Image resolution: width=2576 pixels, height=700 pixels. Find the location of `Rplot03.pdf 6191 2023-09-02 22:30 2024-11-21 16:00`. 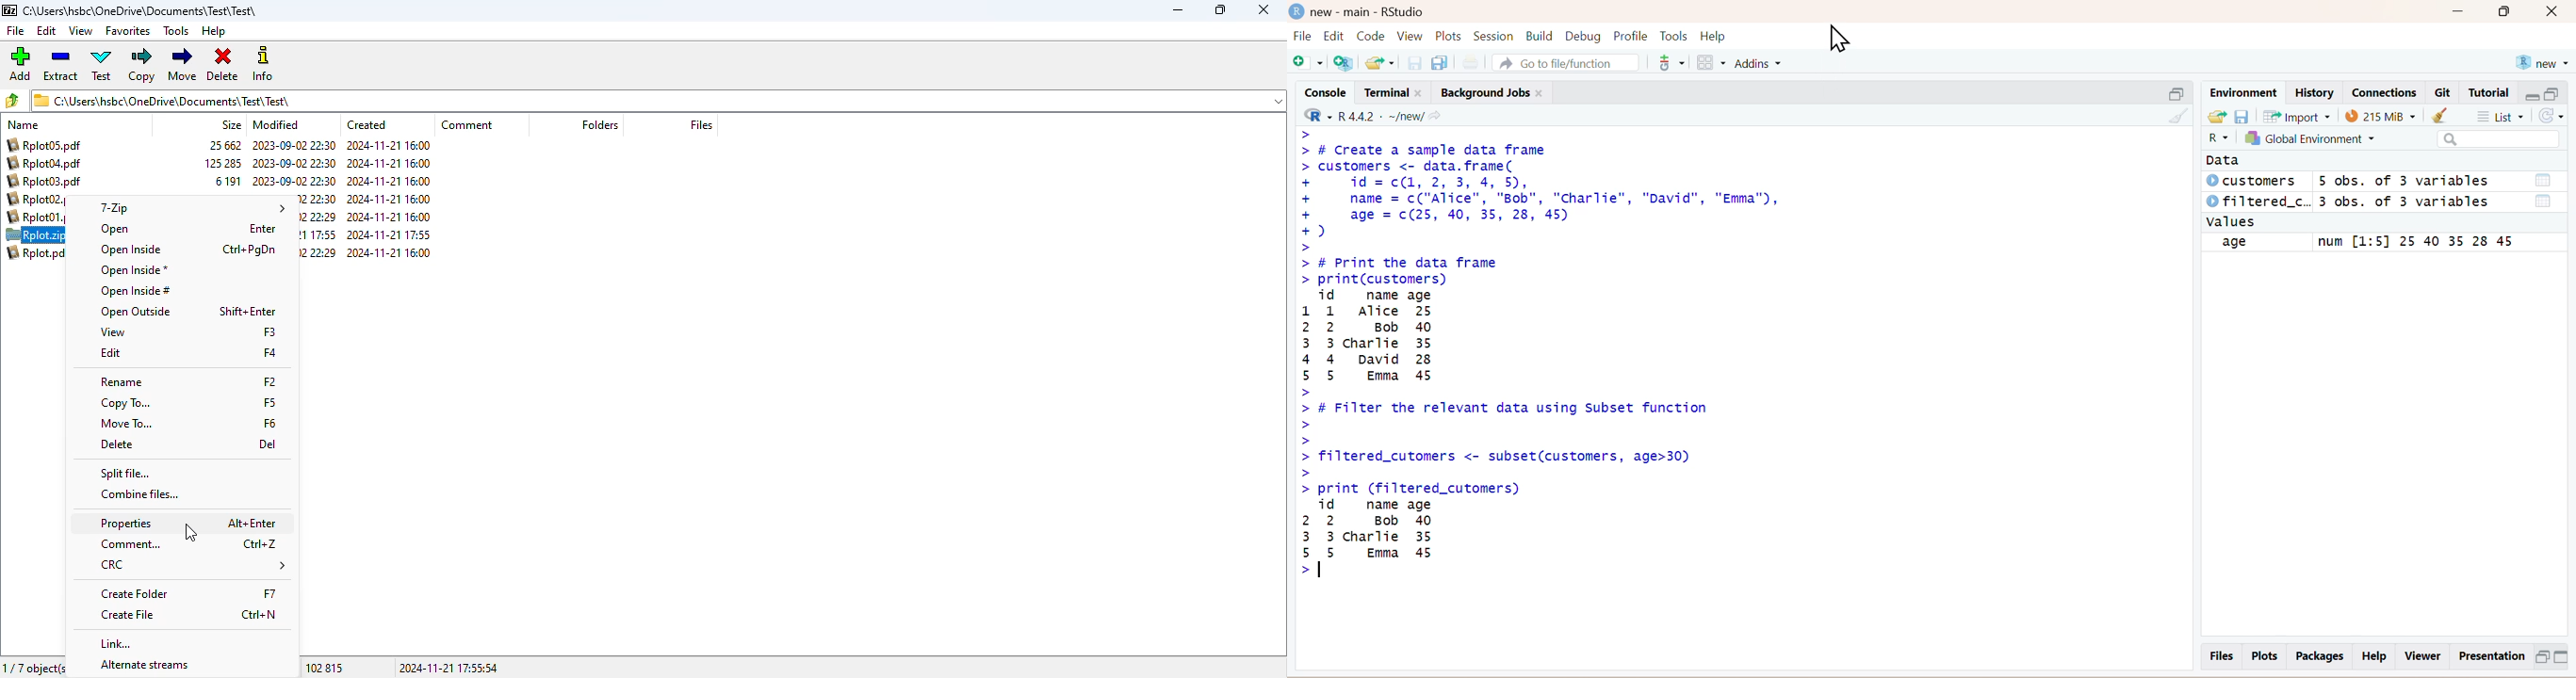

Rplot03.pdf 6191 2023-09-02 22:30 2024-11-21 16:00 is located at coordinates (220, 181).